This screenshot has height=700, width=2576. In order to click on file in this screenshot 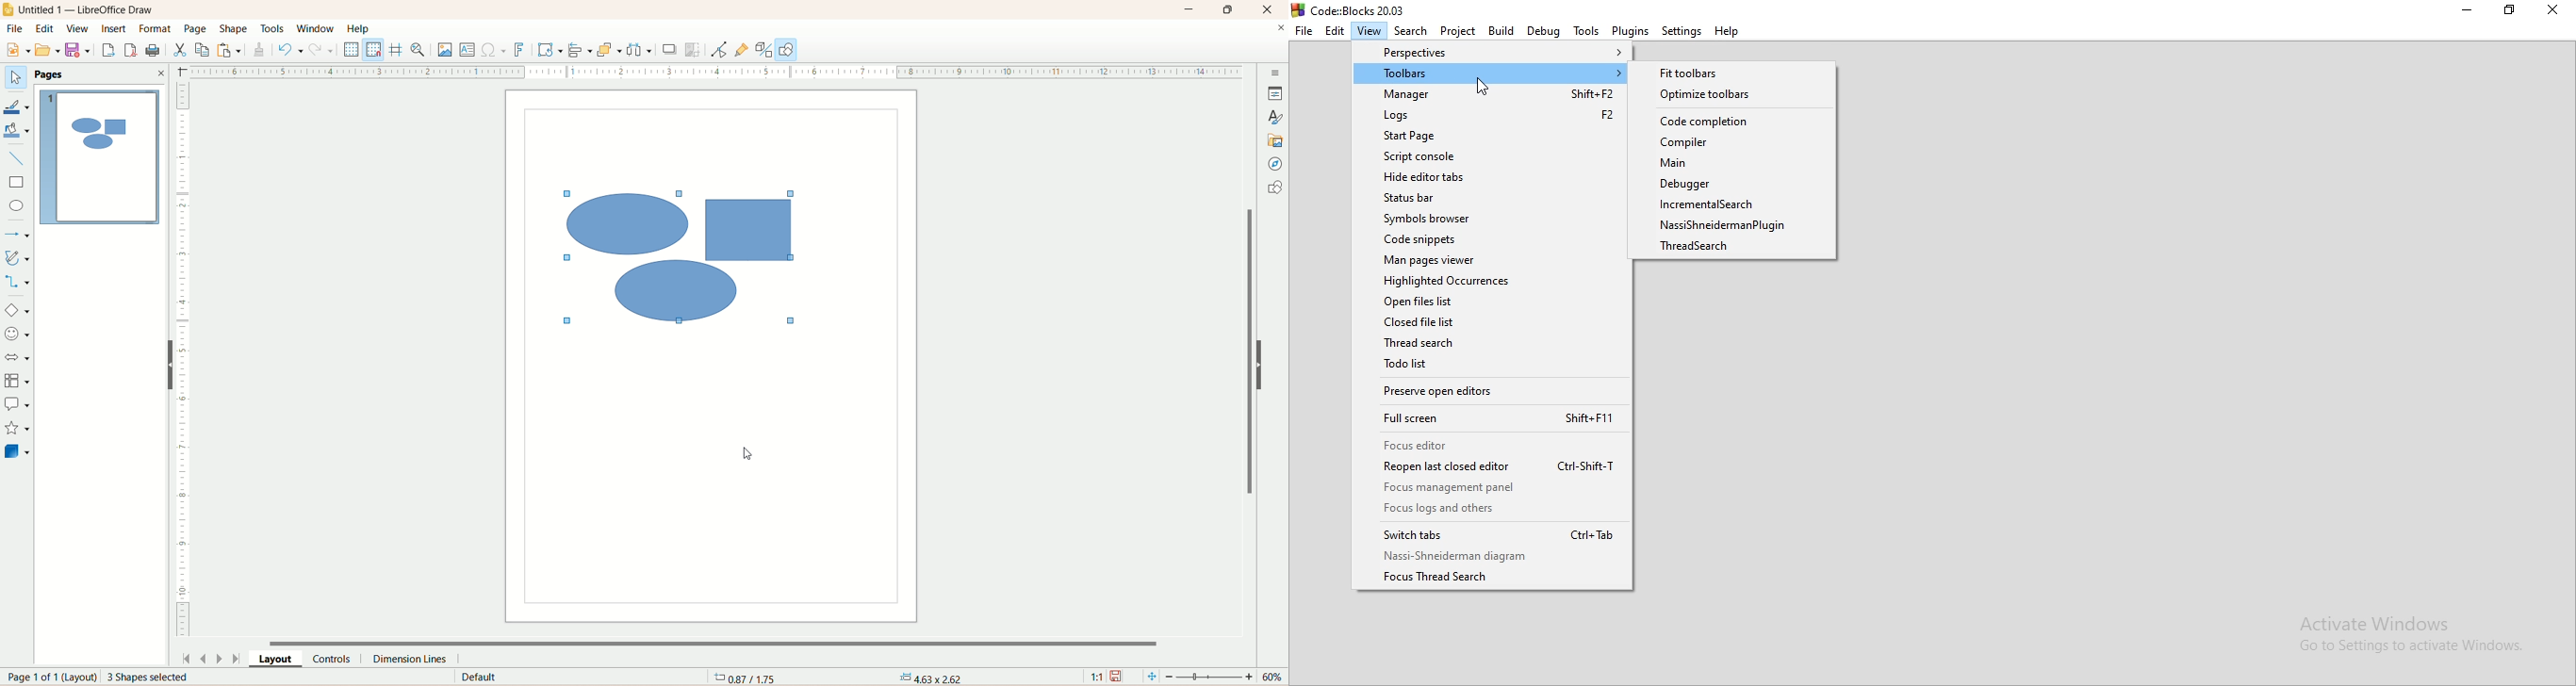, I will do `click(13, 30)`.